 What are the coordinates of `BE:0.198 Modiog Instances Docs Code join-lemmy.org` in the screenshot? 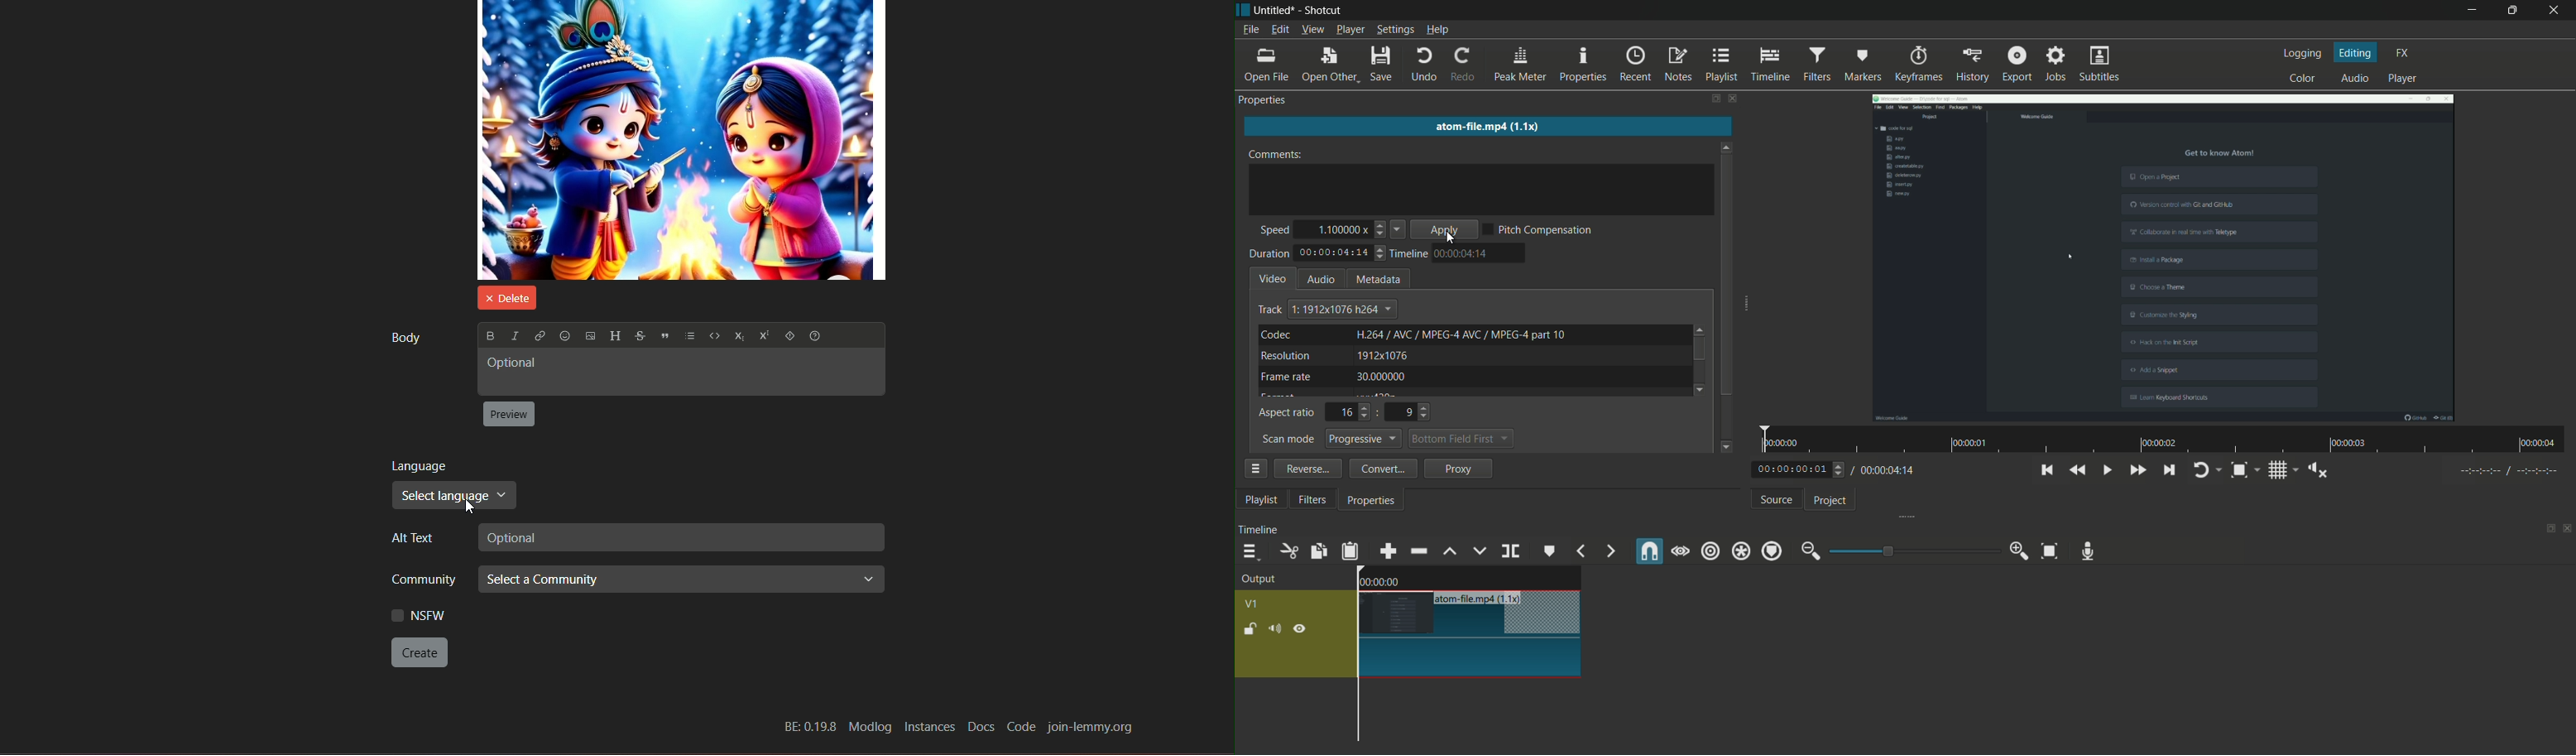 It's located at (957, 726).